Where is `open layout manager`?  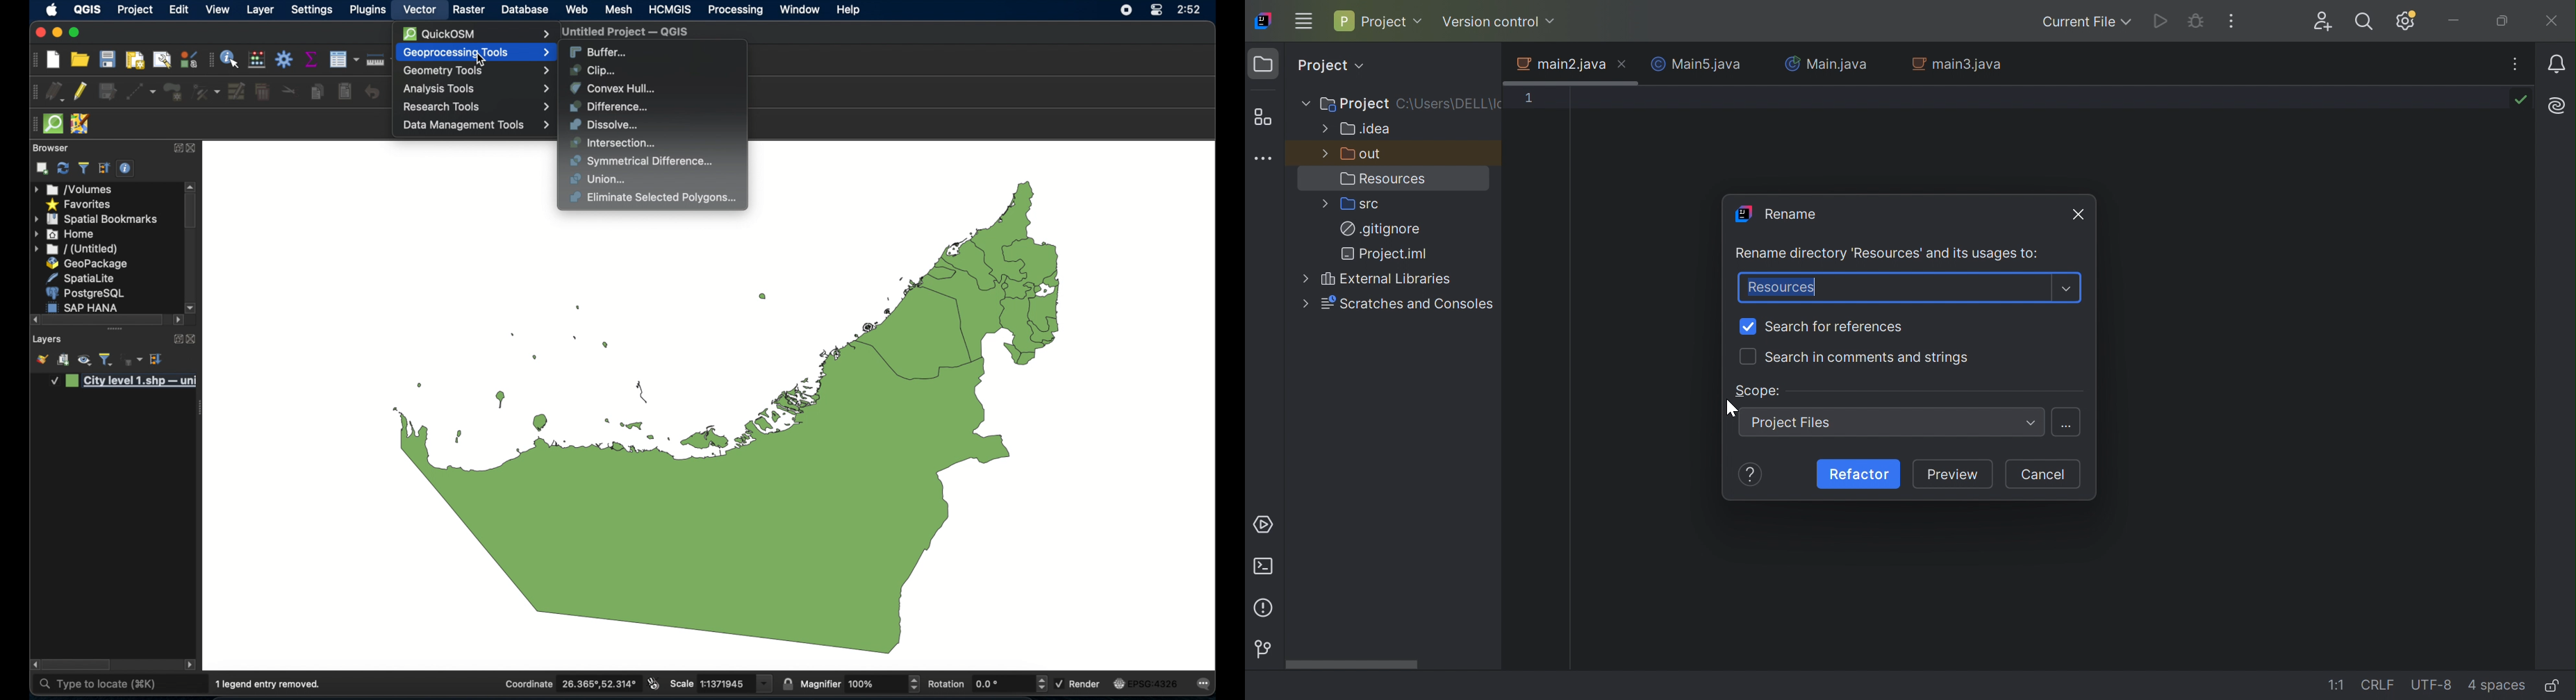
open layout manager is located at coordinates (161, 60).